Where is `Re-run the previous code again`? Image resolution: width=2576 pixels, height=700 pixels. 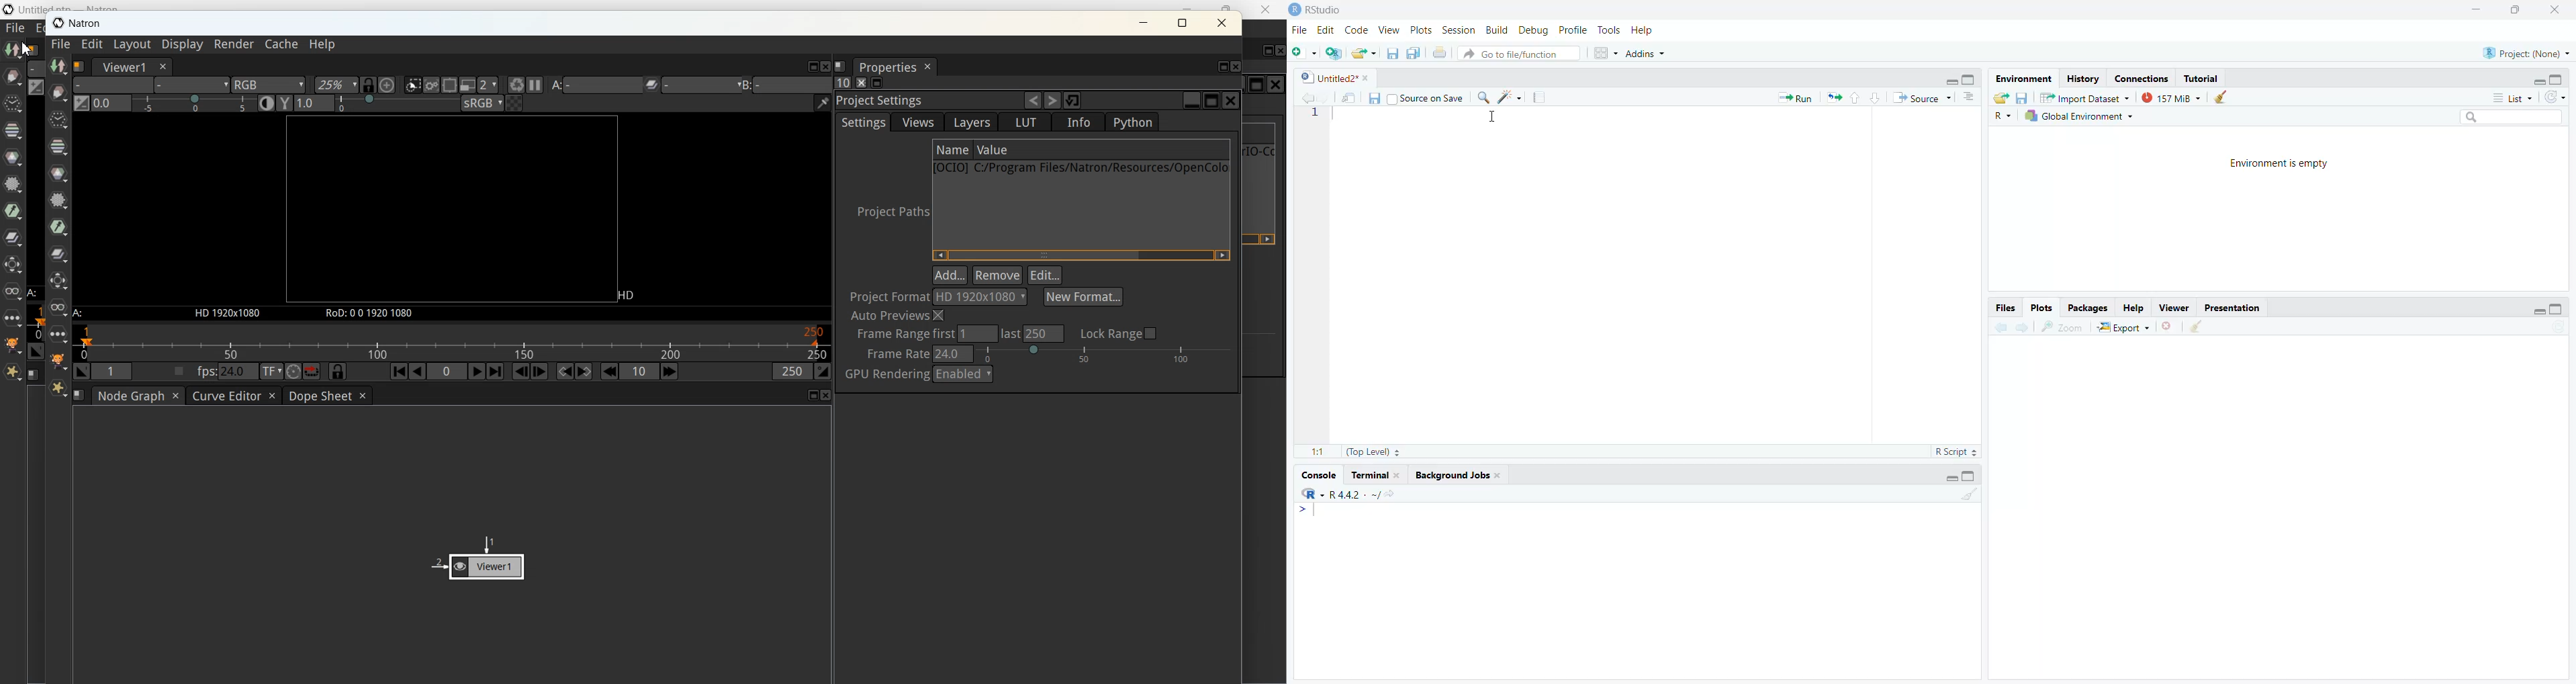
Re-run the previous code again is located at coordinates (1834, 98).